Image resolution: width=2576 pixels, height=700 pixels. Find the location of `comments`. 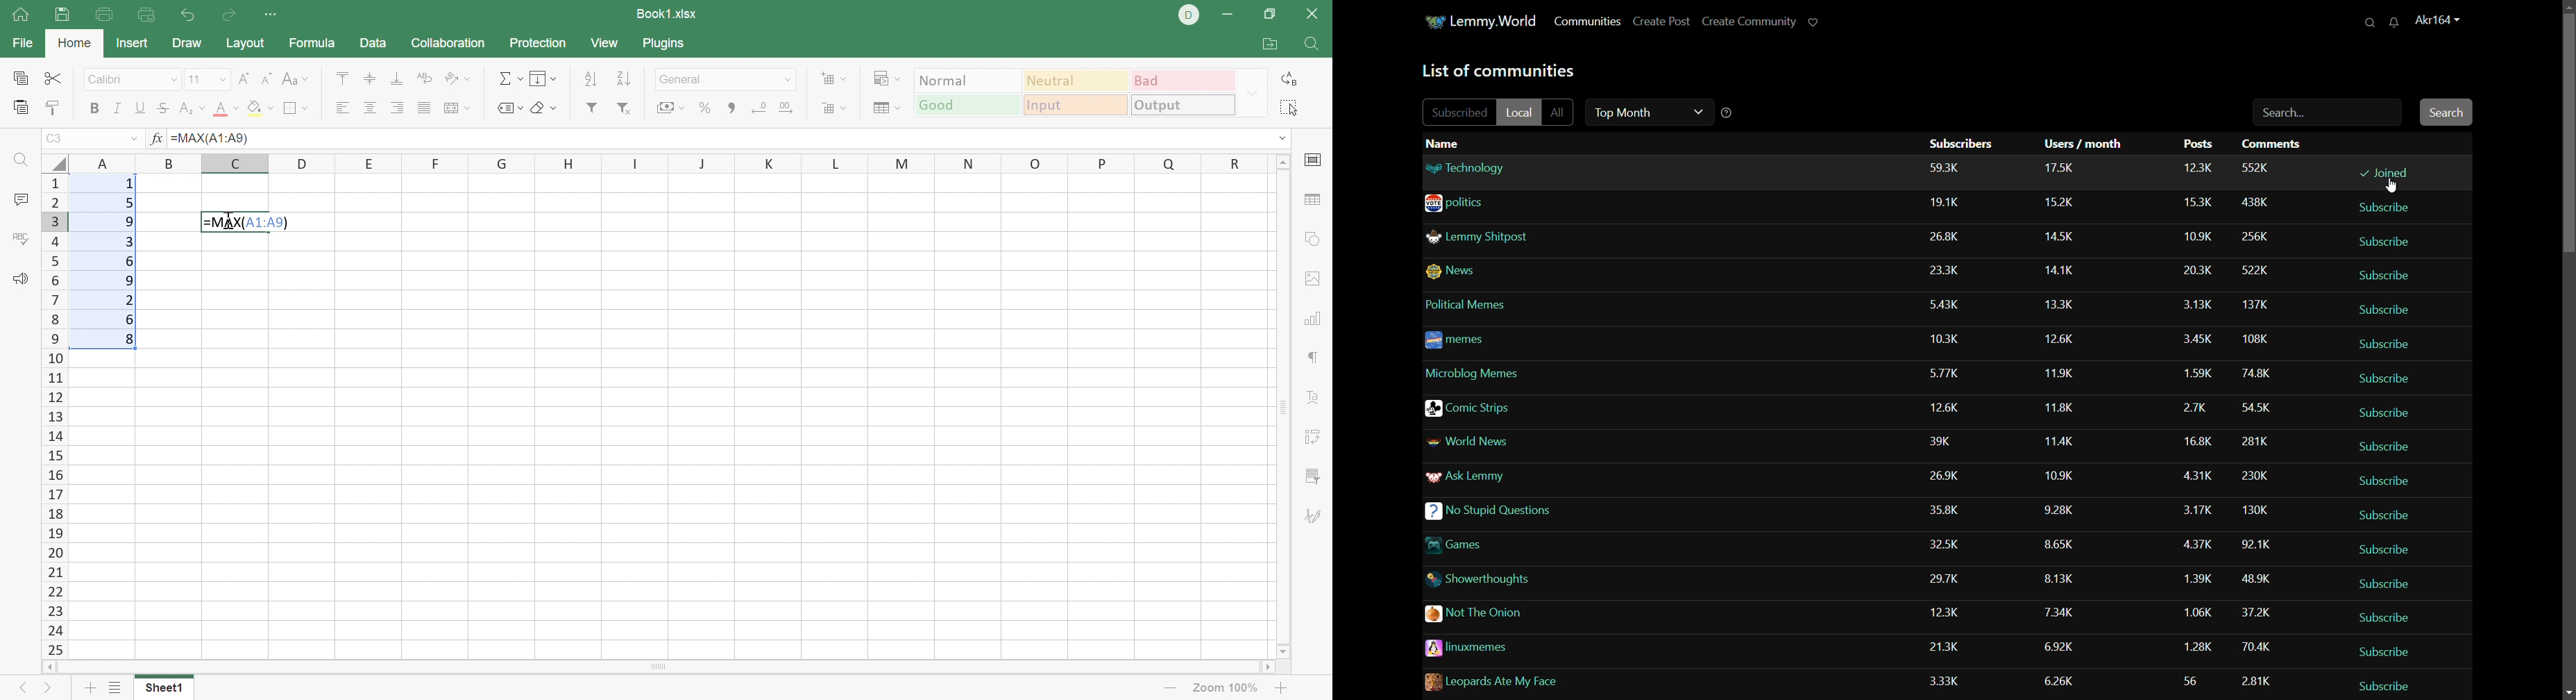

comments is located at coordinates (2257, 166).